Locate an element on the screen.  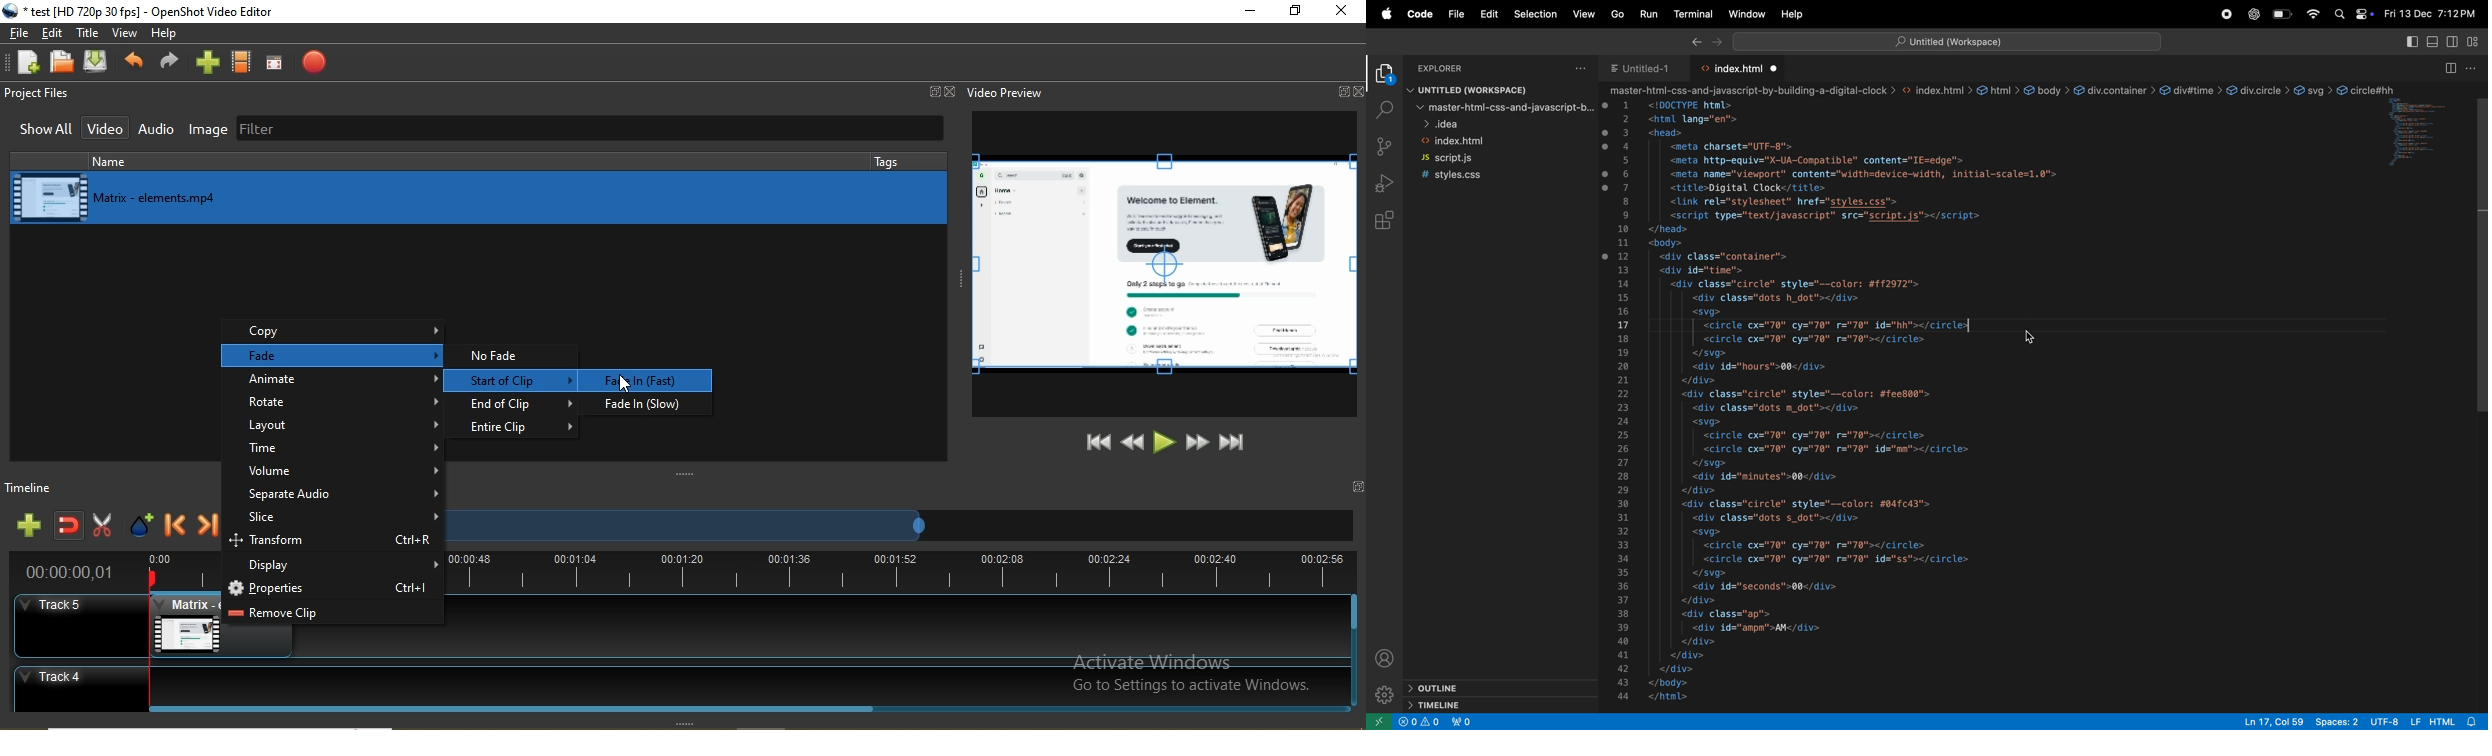
line 21 col 13 is located at coordinates (2275, 720).